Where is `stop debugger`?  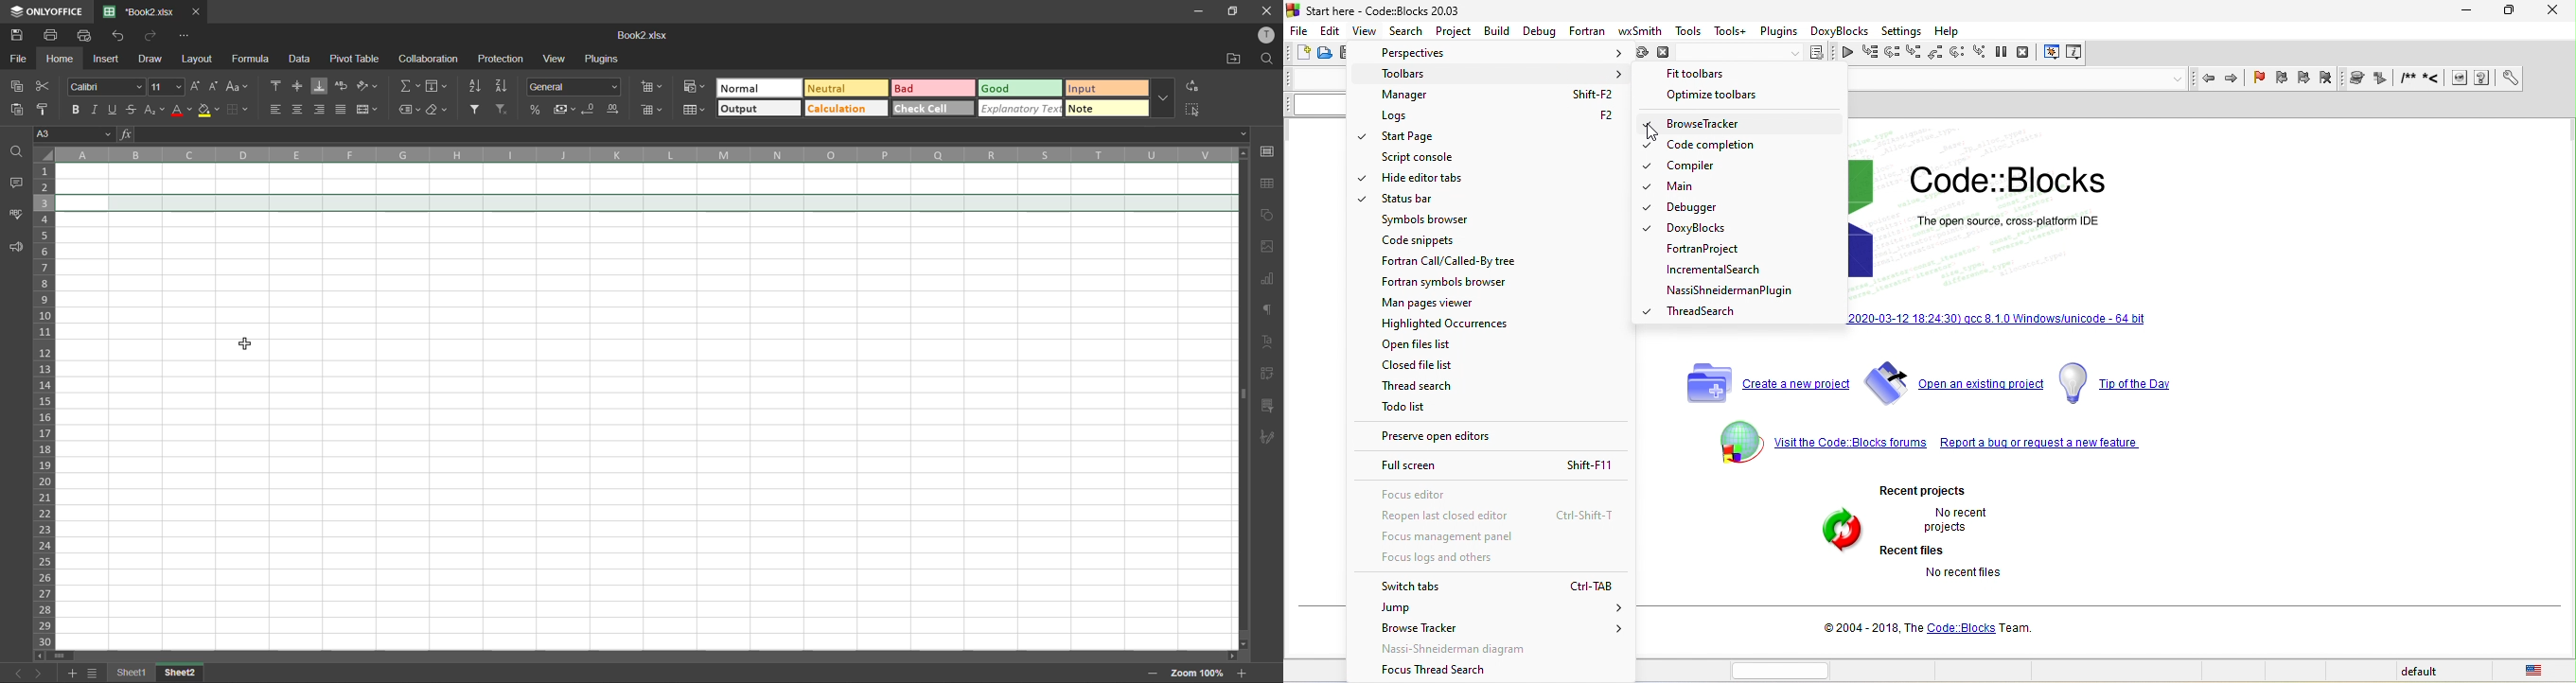
stop debugger is located at coordinates (2028, 52).